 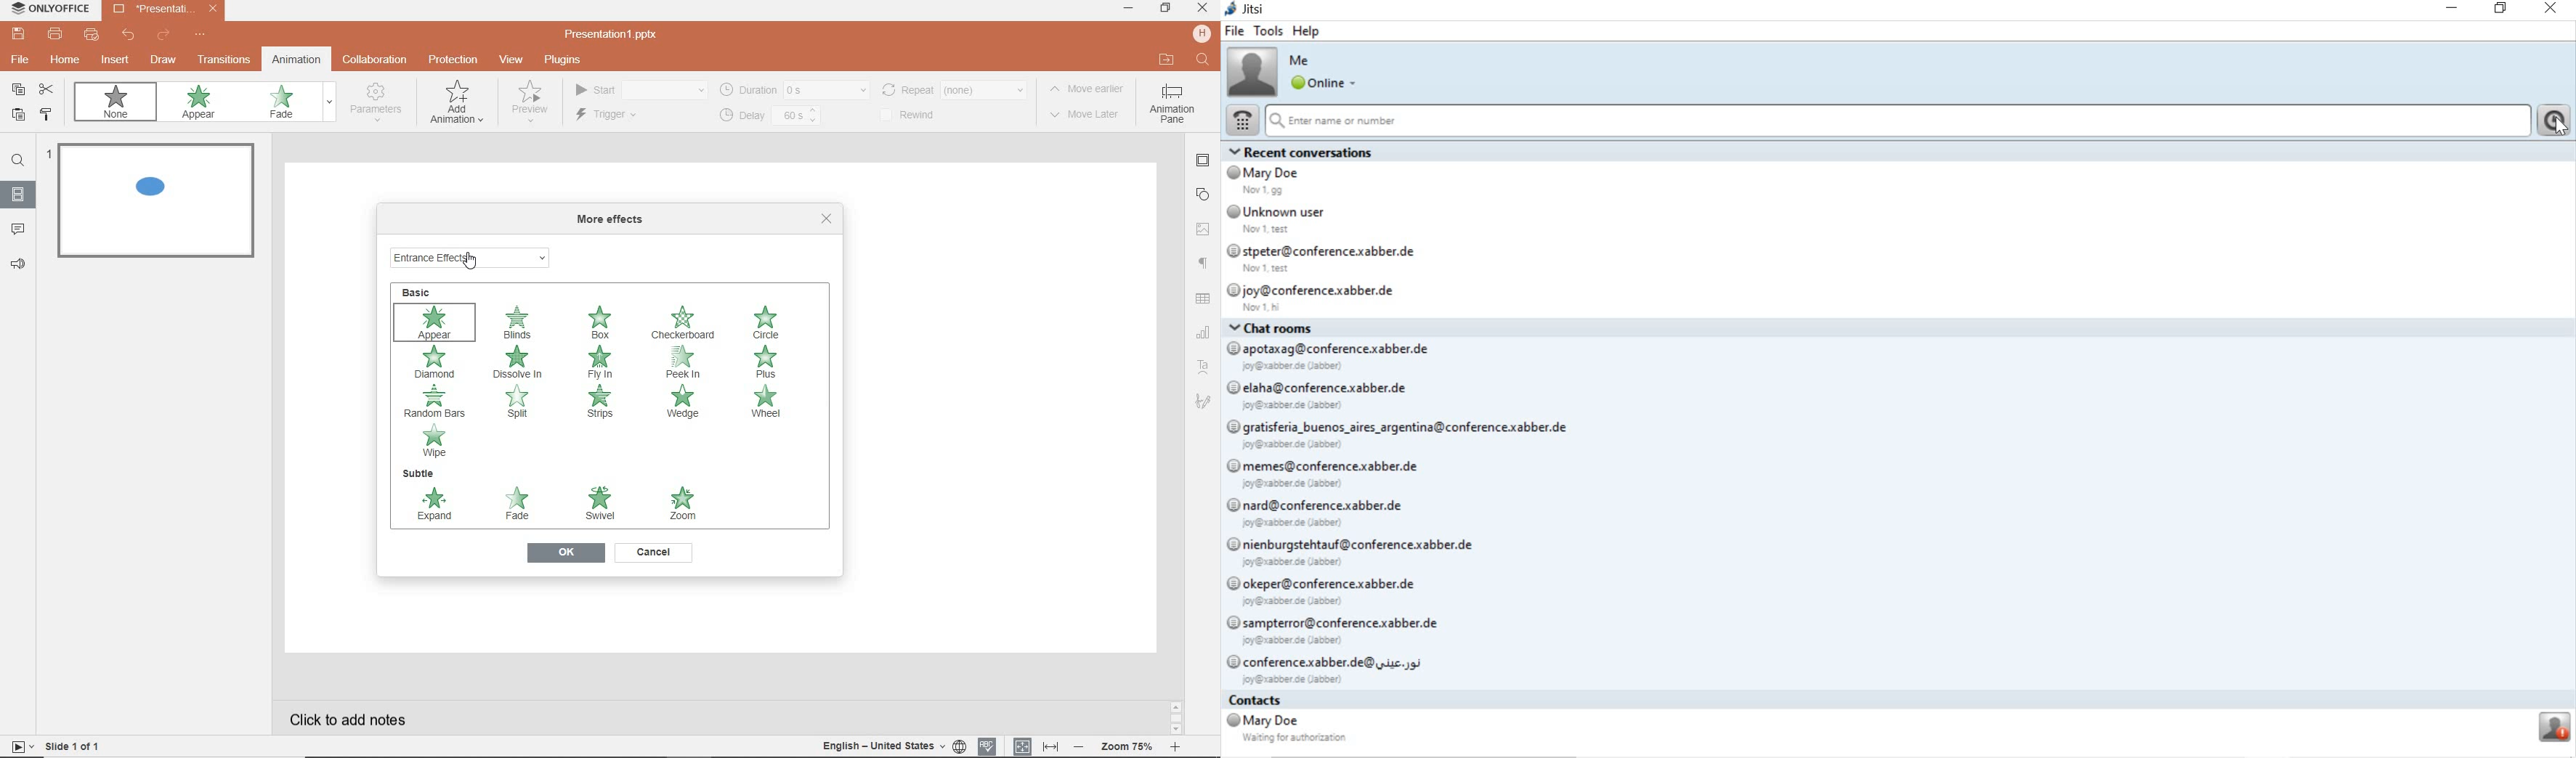 I want to click on fade, so click(x=289, y=103).